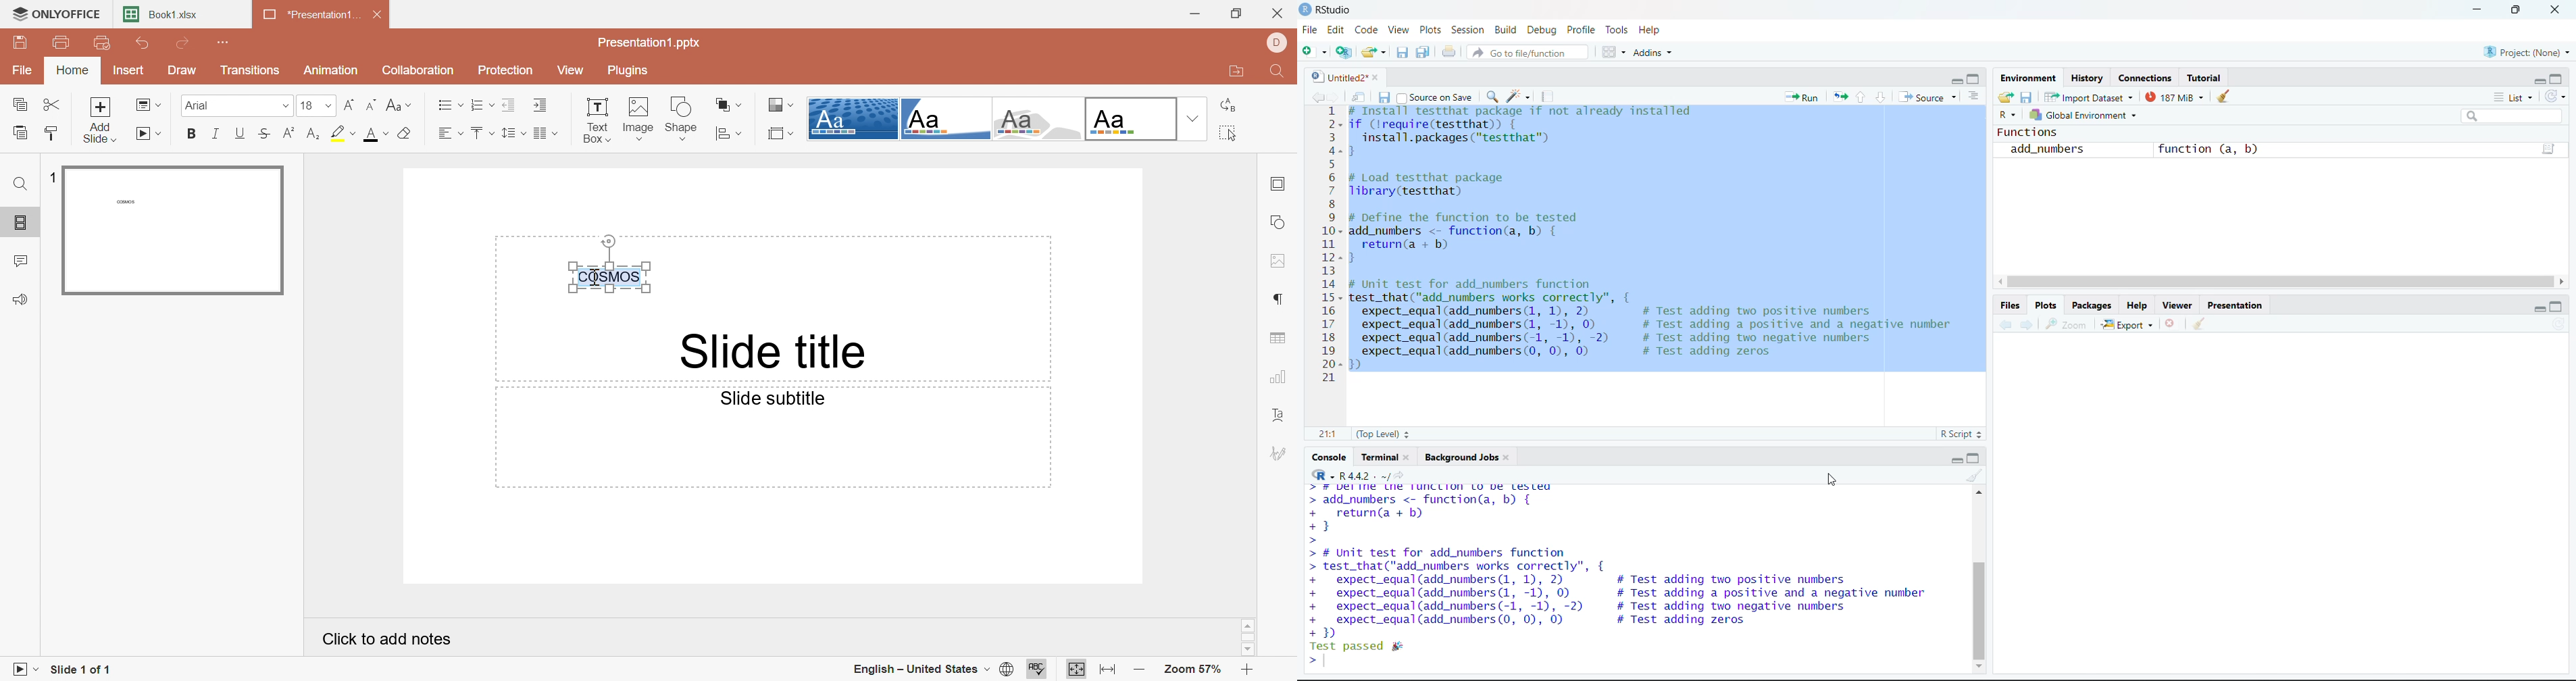 Image resolution: width=2576 pixels, height=700 pixels. I want to click on rerun, so click(1840, 97).